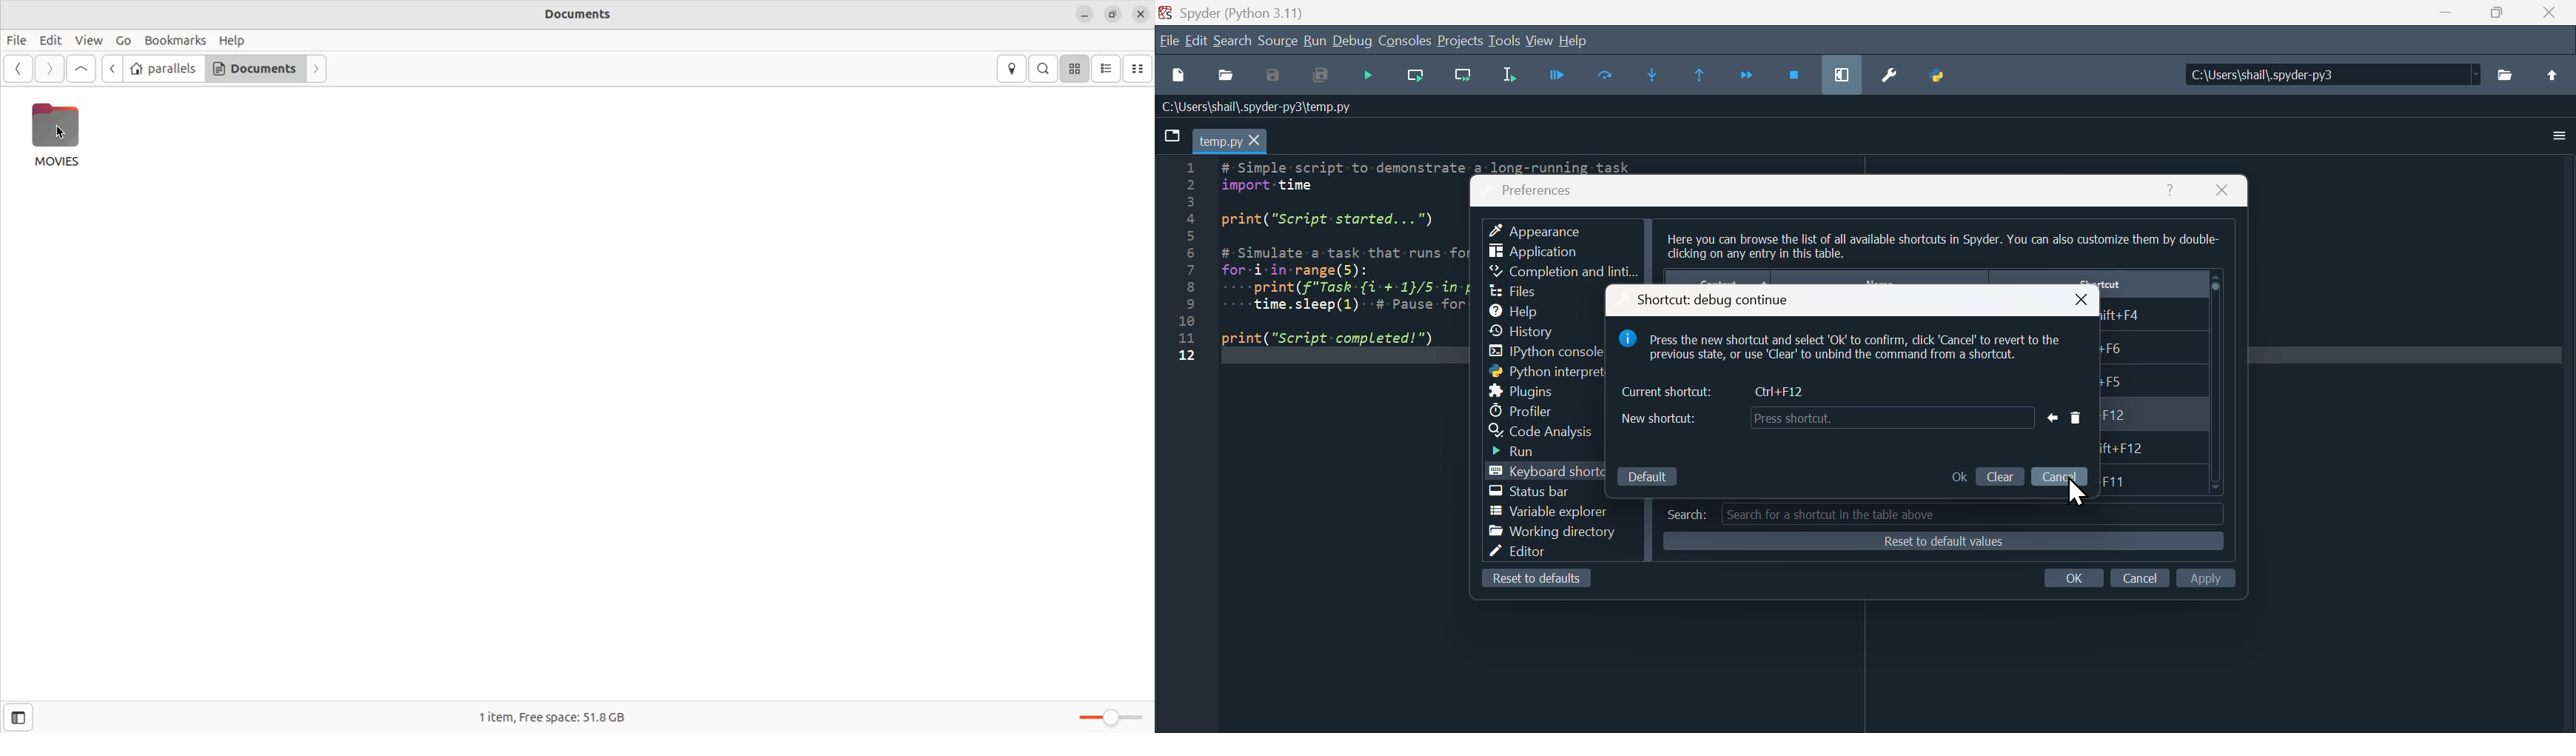 The height and width of the screenshot is (756, 2576). Describe the element at coordinates (82, 69) in the screenshot. I see `got first` at that location.